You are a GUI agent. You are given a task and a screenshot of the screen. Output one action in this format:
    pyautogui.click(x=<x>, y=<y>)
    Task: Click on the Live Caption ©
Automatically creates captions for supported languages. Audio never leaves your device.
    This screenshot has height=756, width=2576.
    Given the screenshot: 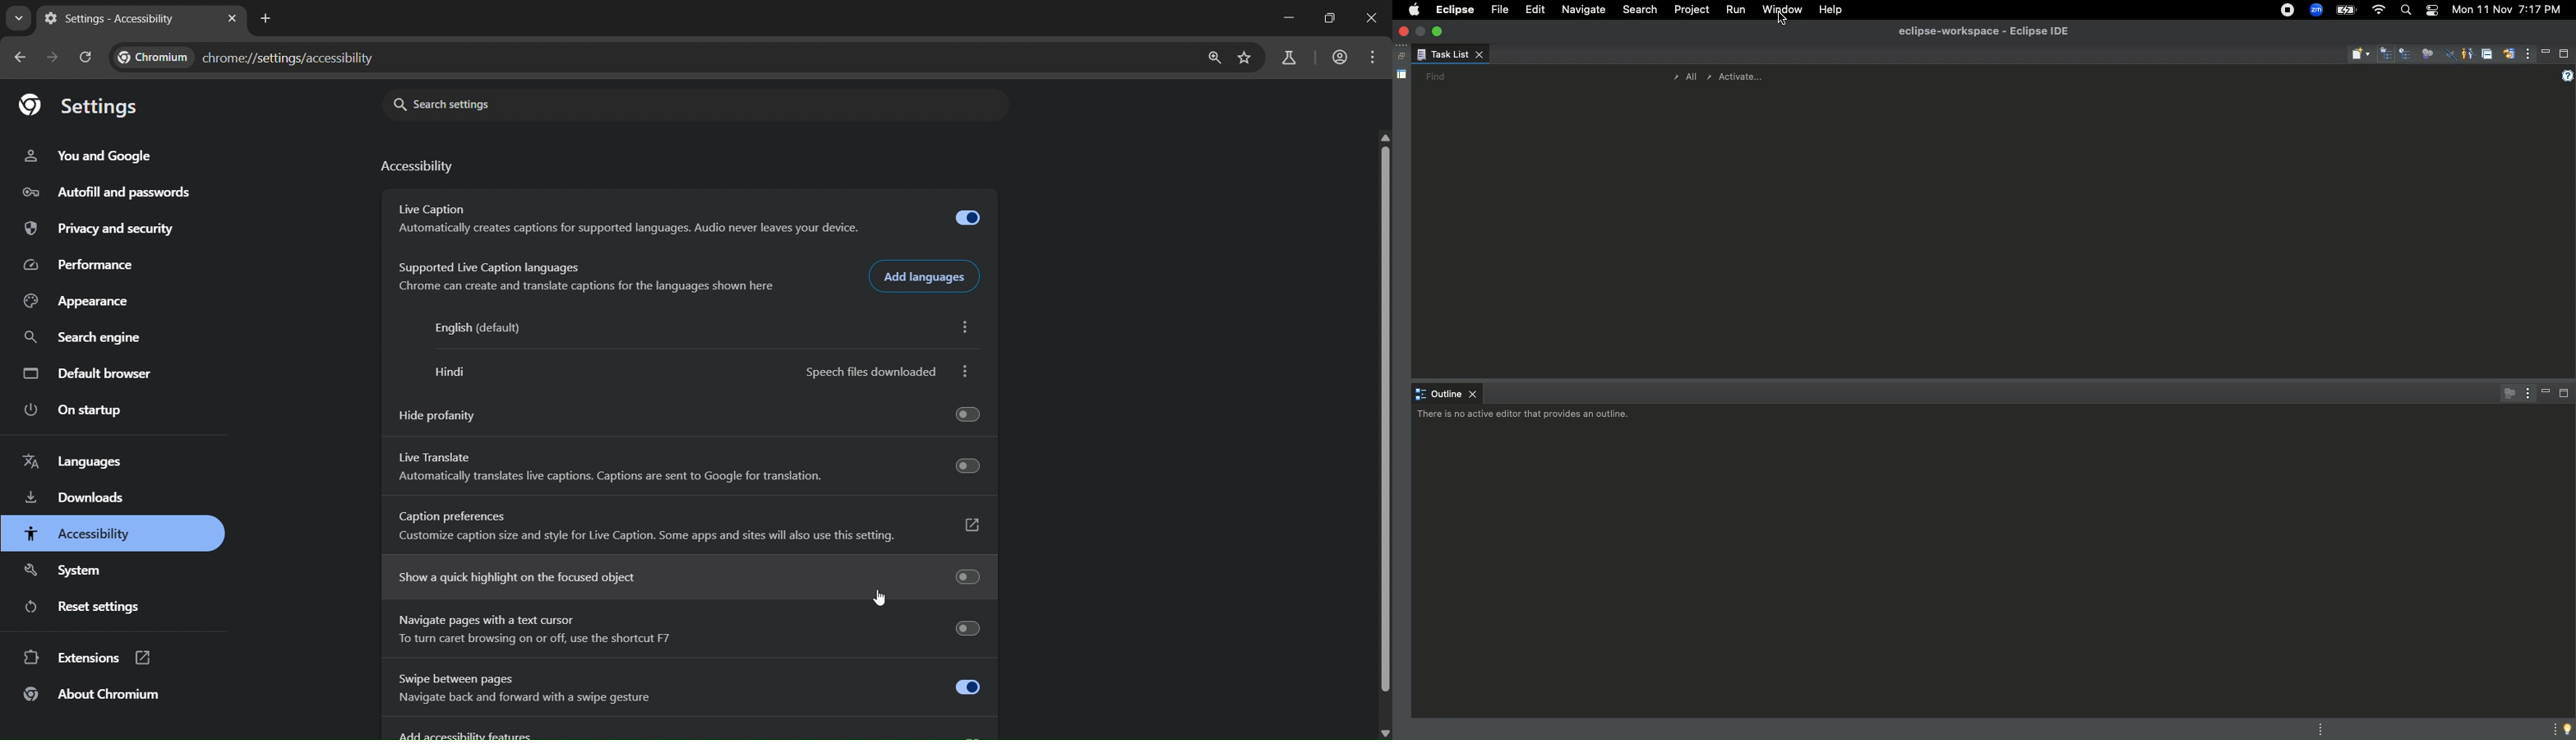 What is the action you would take?
    pyautogui.click(x=689, y=217)
    